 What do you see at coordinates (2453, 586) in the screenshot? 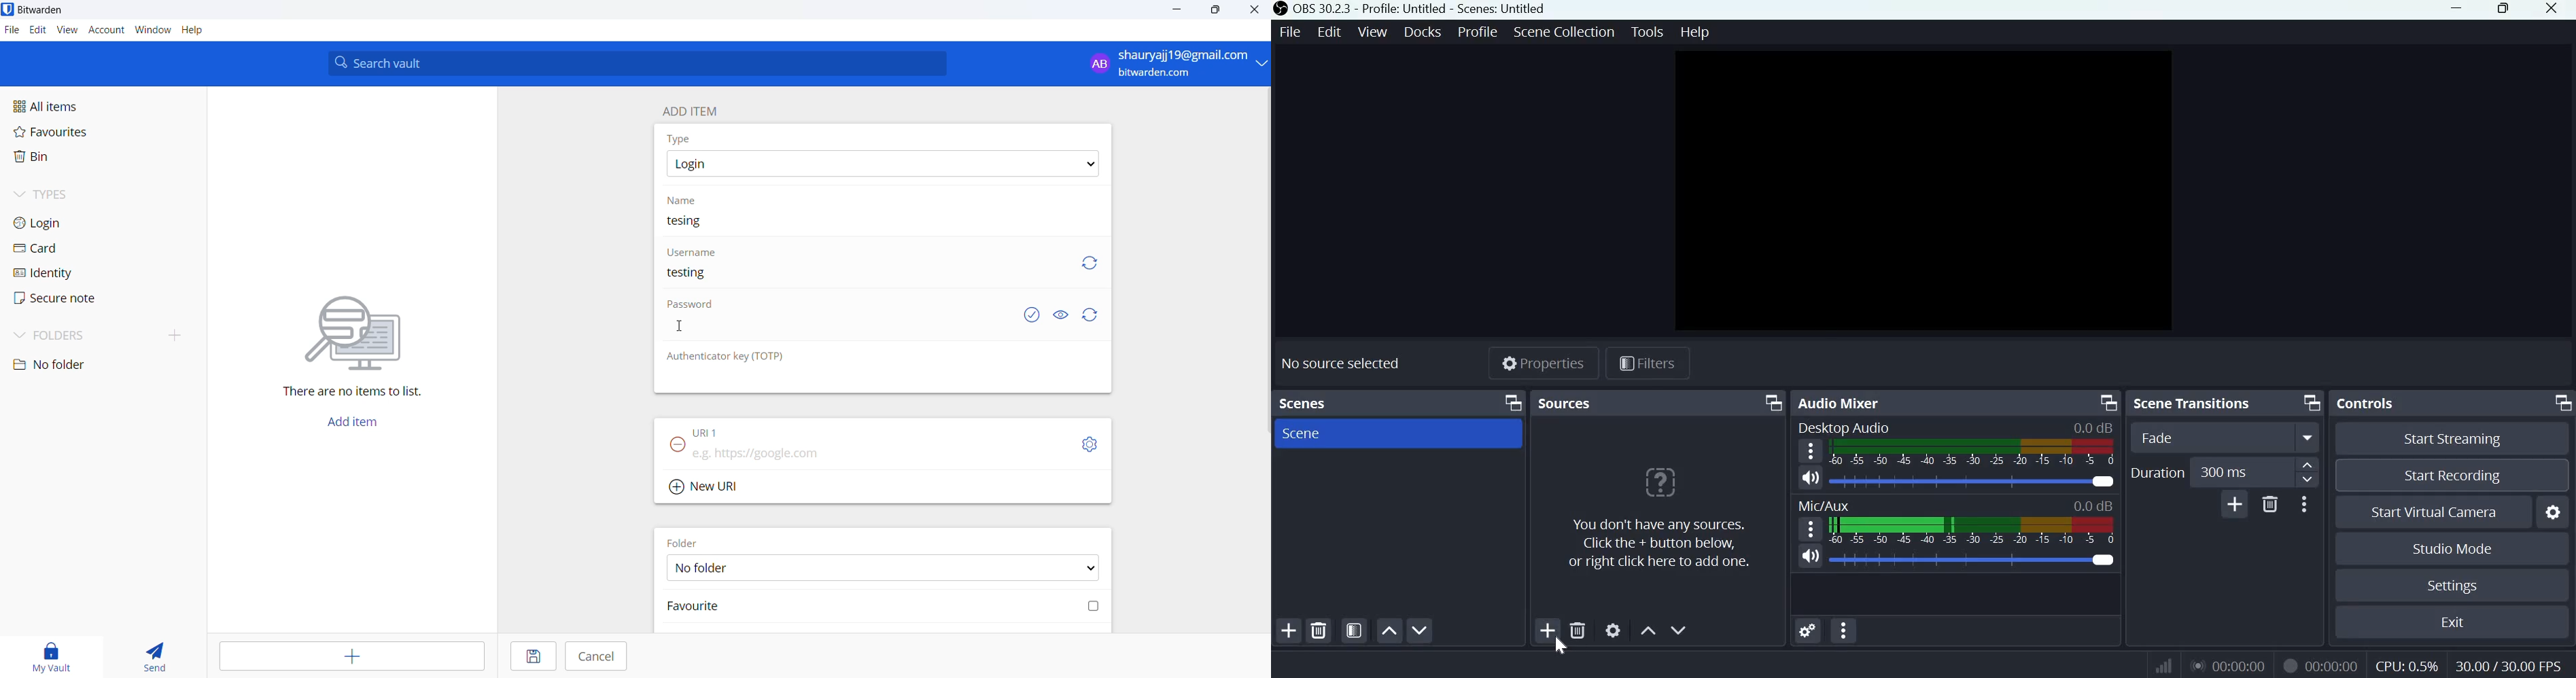
I see `Settings` at bounding box center [2453, 586].